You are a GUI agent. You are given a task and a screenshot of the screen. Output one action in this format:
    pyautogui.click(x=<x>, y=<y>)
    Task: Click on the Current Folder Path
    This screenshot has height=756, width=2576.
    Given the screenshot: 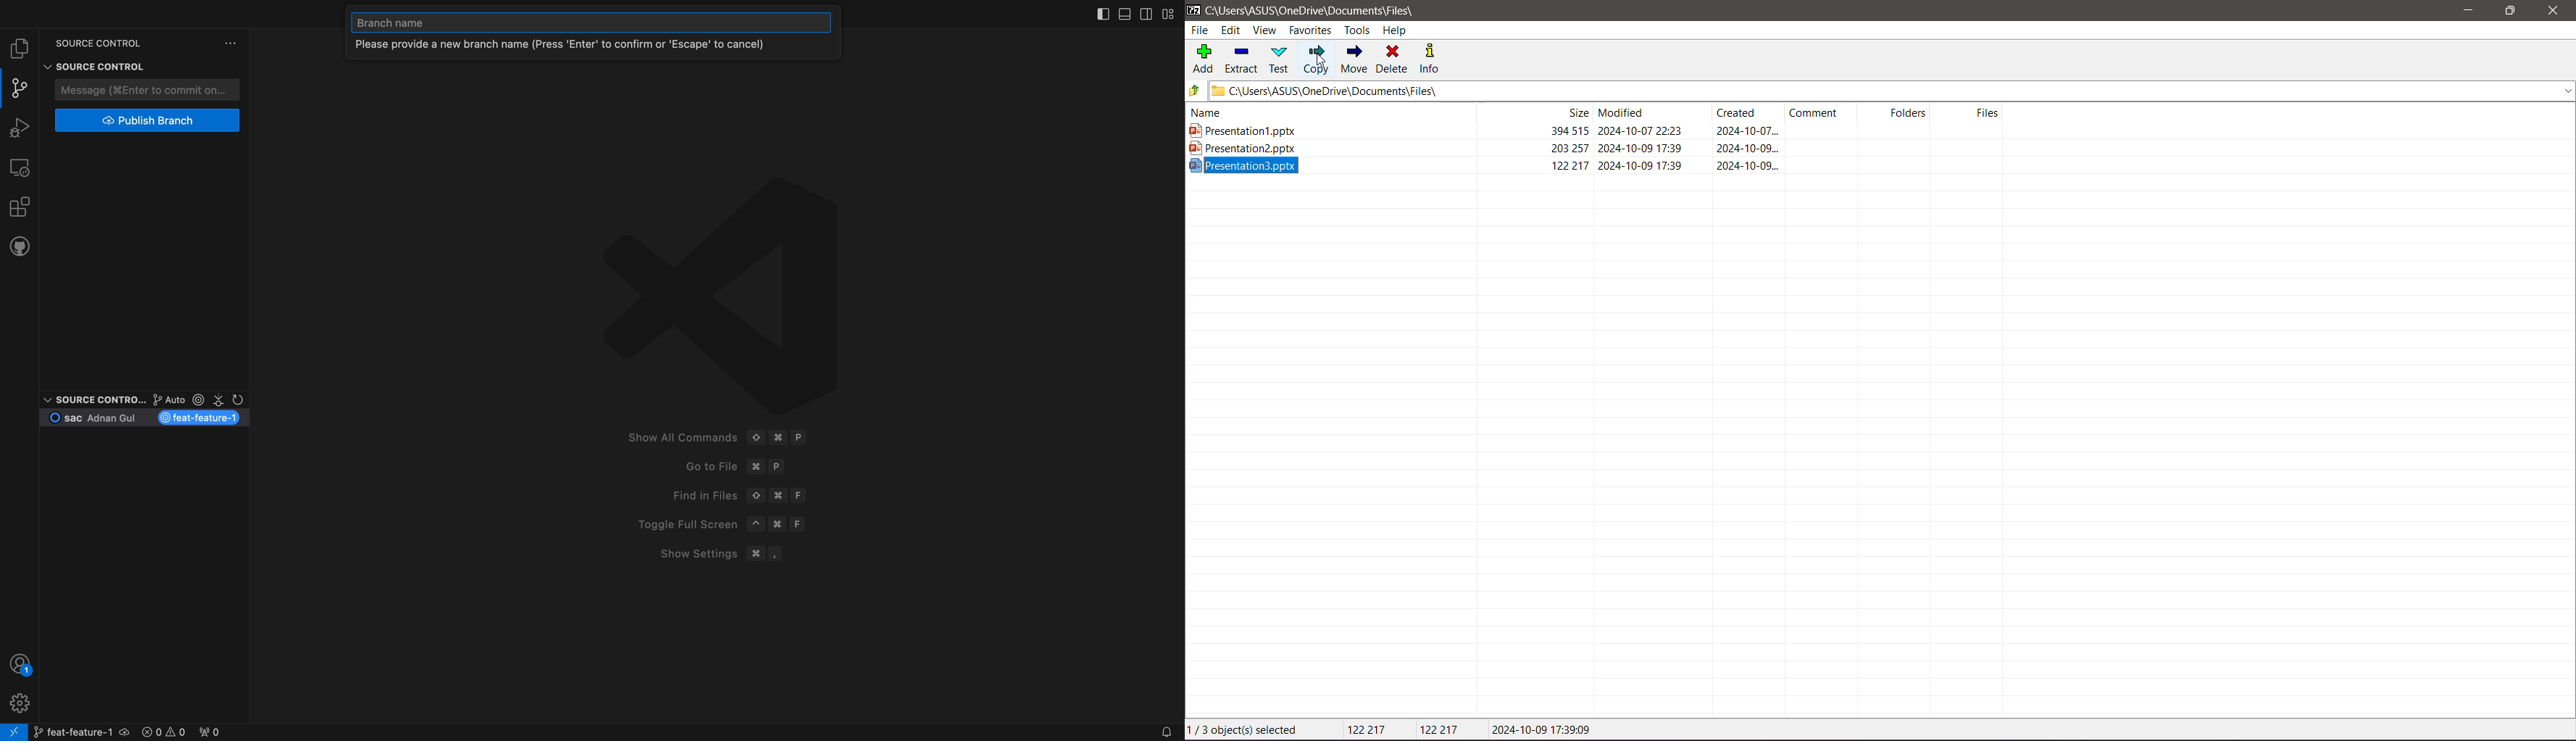 What is the action you would take?
    pyautogui.click(x=1320, y=9)
    